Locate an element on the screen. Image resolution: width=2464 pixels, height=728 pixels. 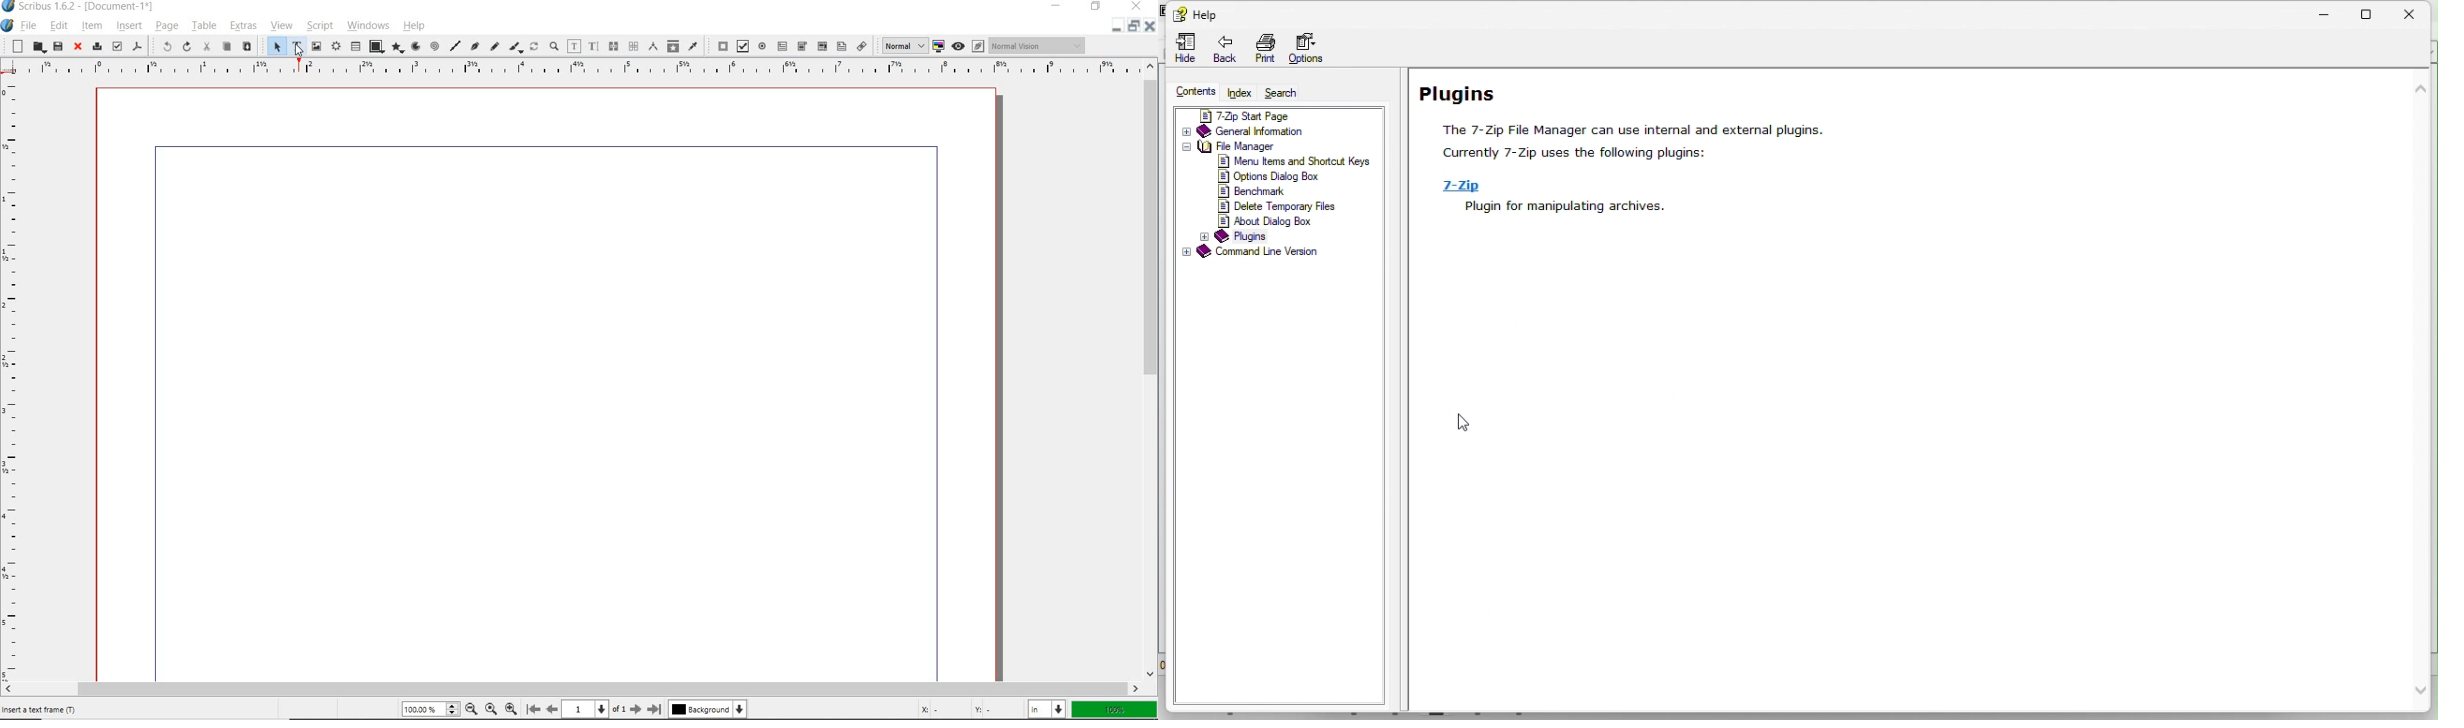
select item is located at coordinates (275, 46).